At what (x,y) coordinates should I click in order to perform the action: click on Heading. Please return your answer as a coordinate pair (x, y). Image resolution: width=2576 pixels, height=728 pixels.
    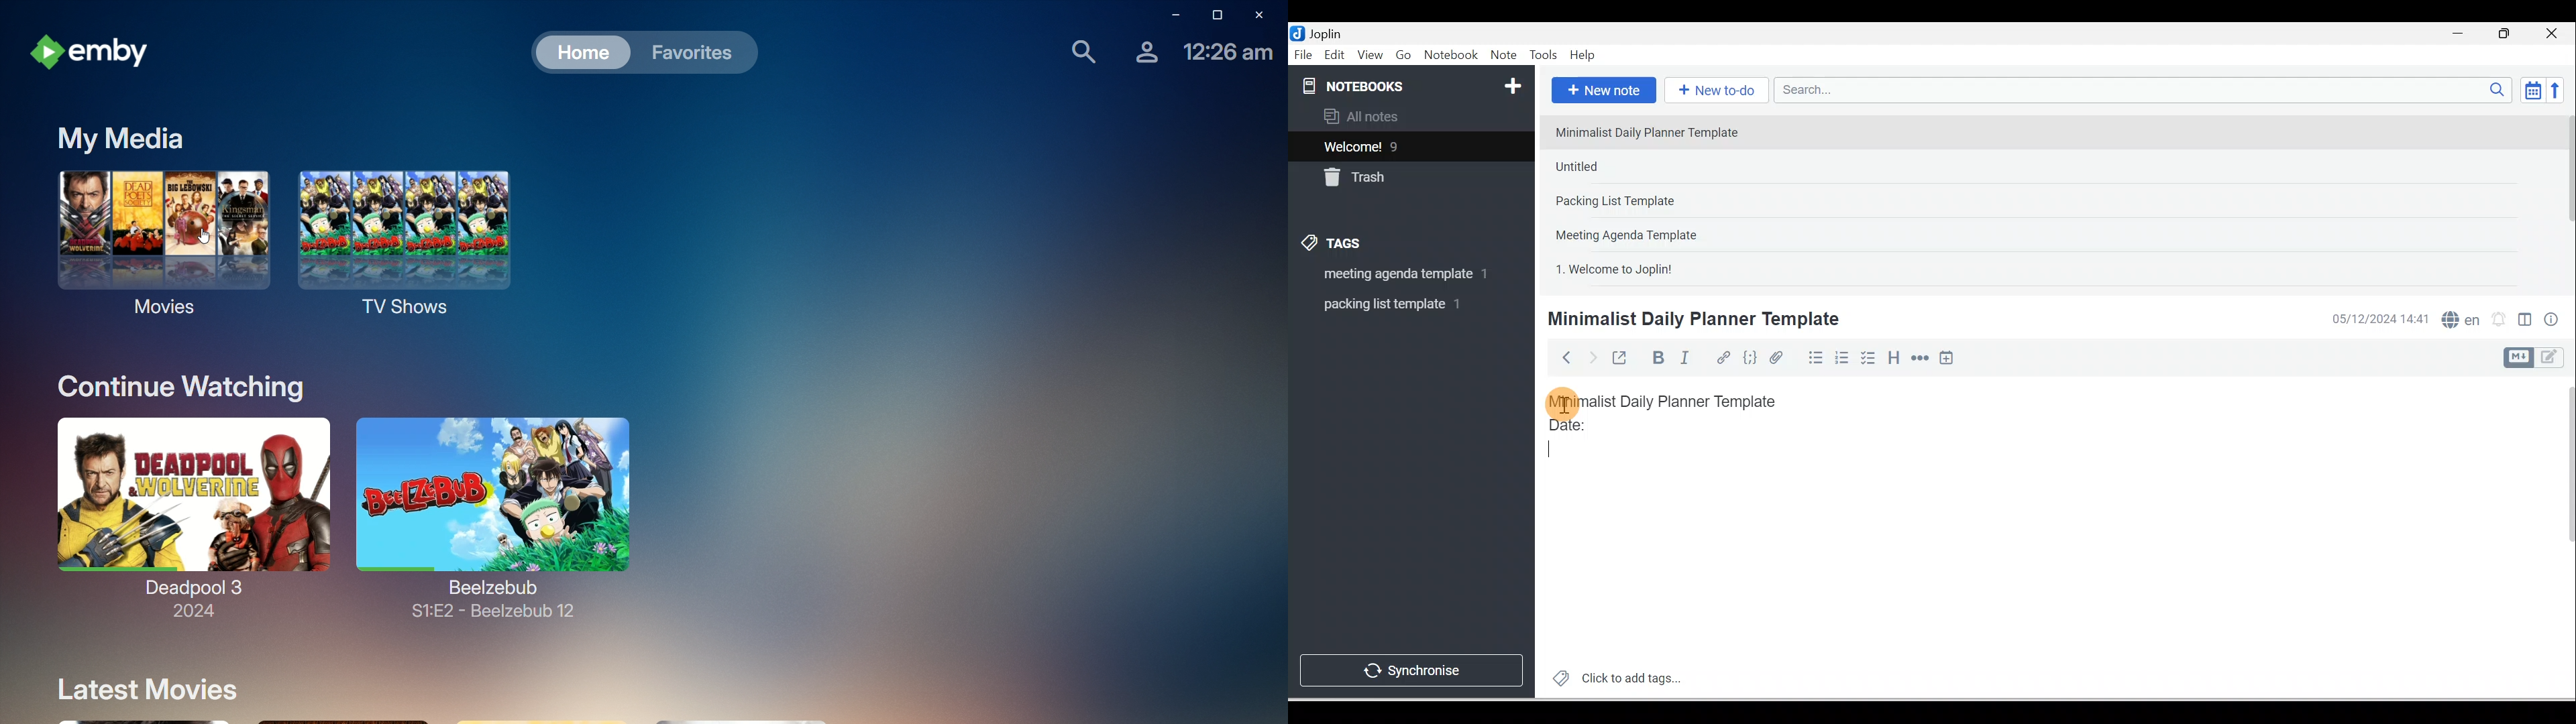
    Looking at the image, I should click on (1893, 357).